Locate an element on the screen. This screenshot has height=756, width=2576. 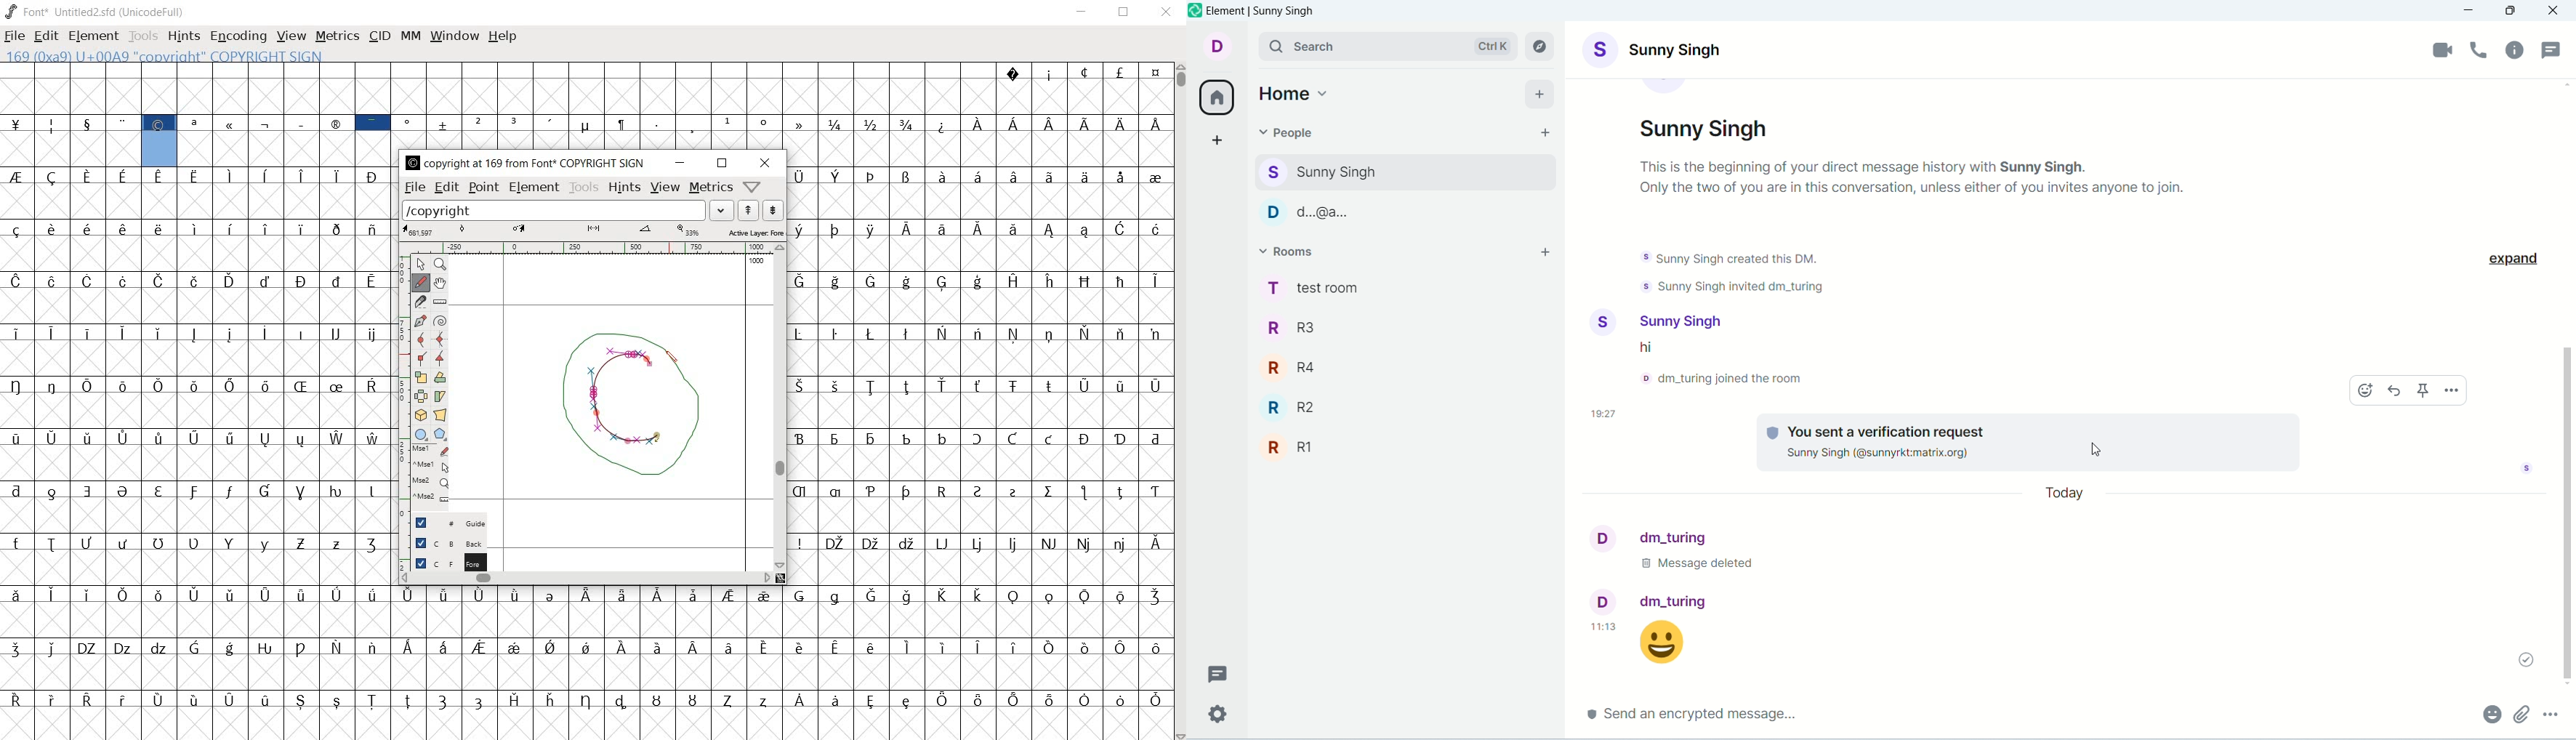
element is located at coordinates (1263, 10).